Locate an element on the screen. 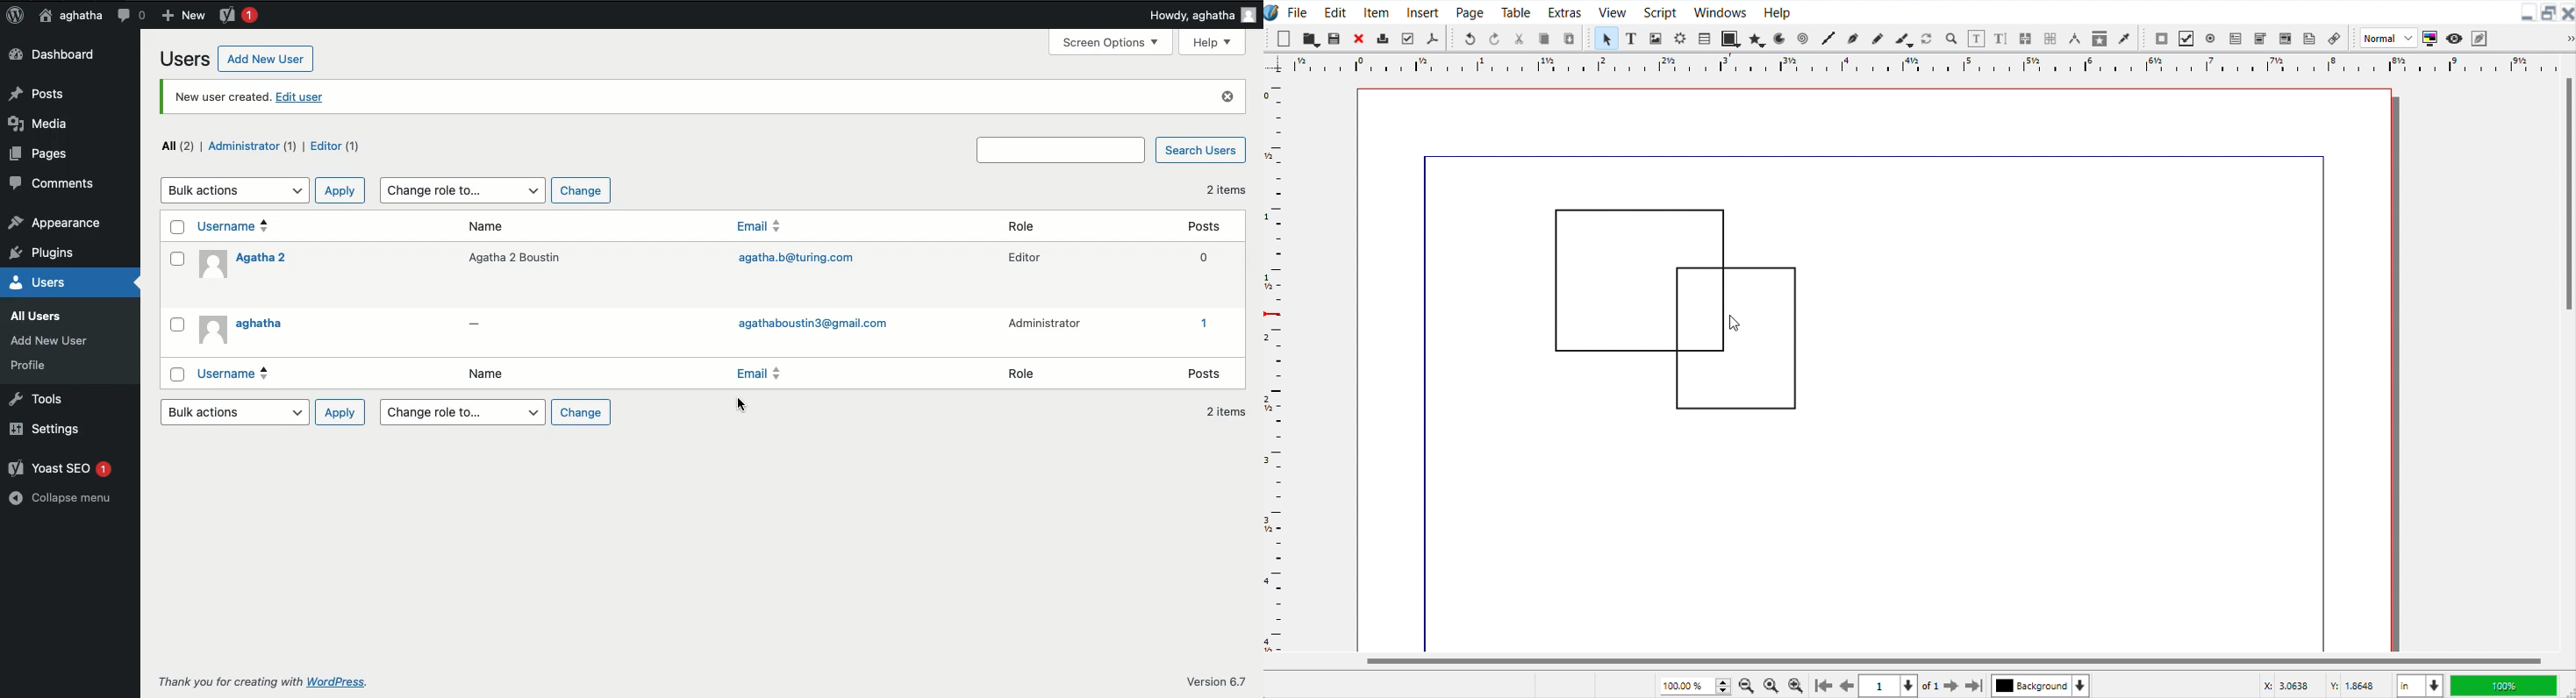 The height and width of the screenshot is (700, 2576). Copy is located at coordinates (1546, 38).